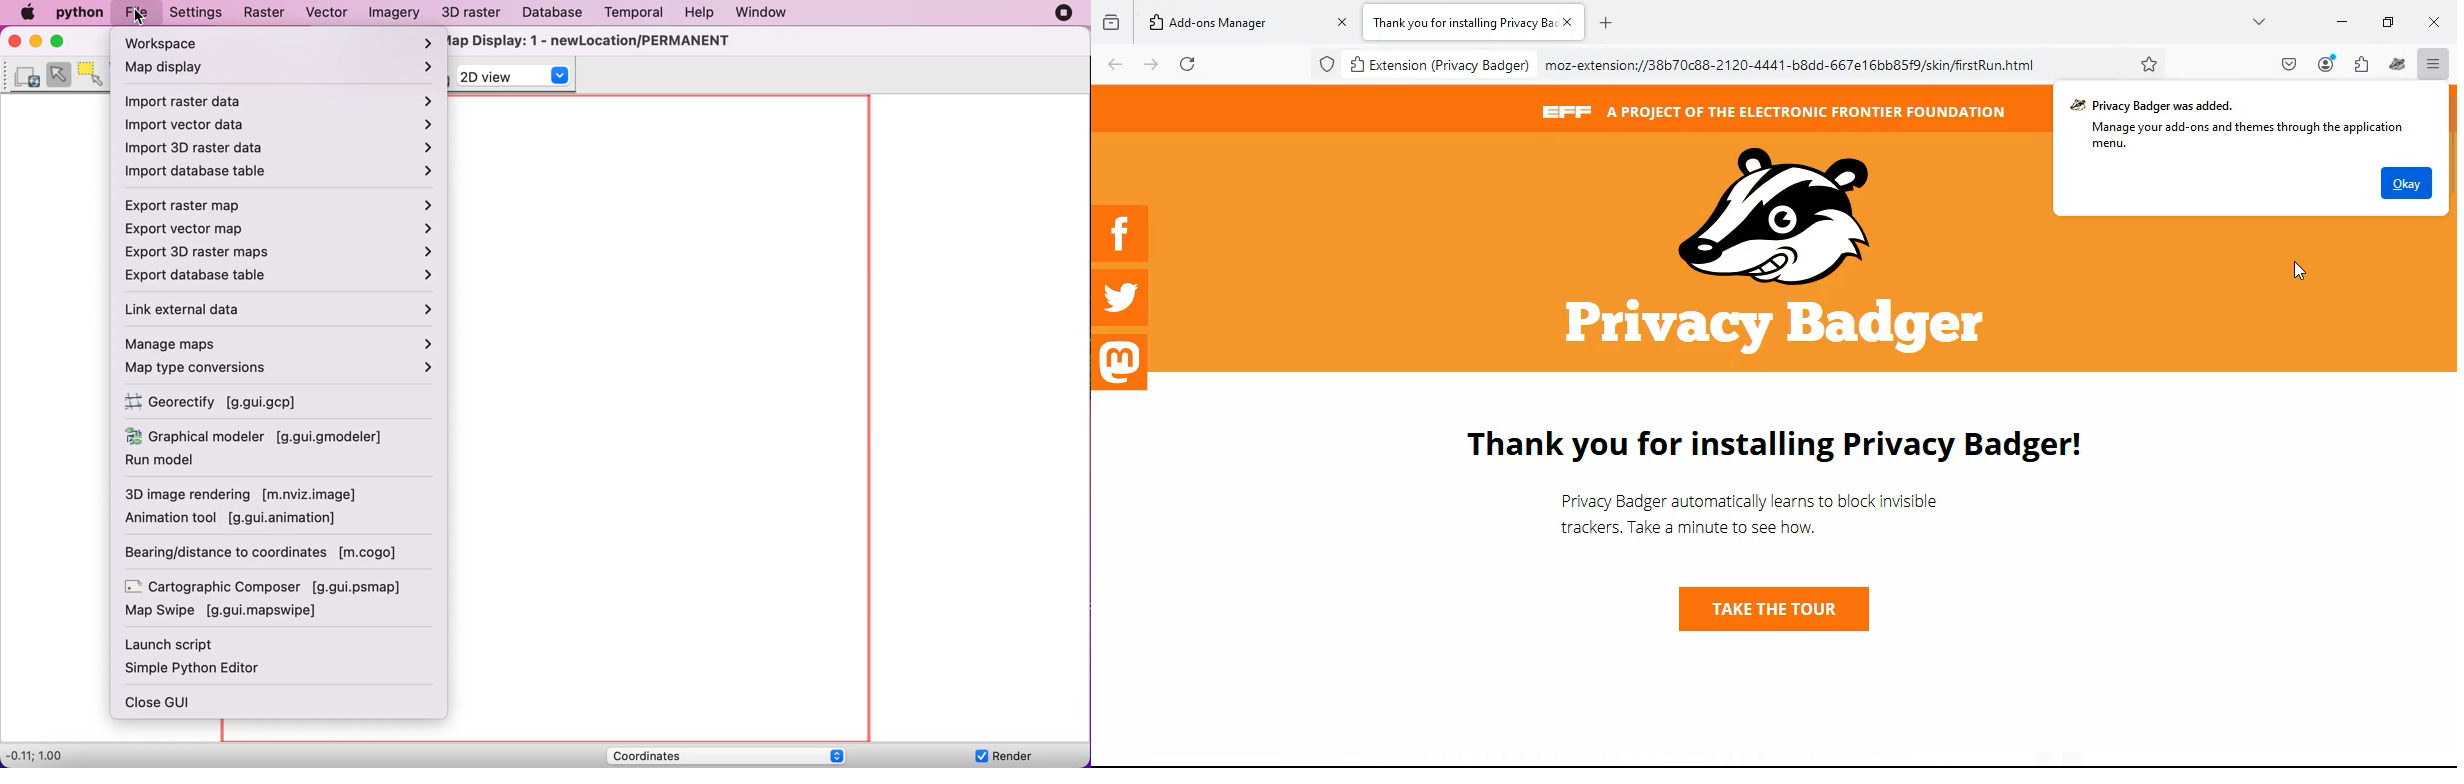  What do you see at coordinates (2435, 64) in the screenshot?
I see `menu` at bounding box center [2435, 64].